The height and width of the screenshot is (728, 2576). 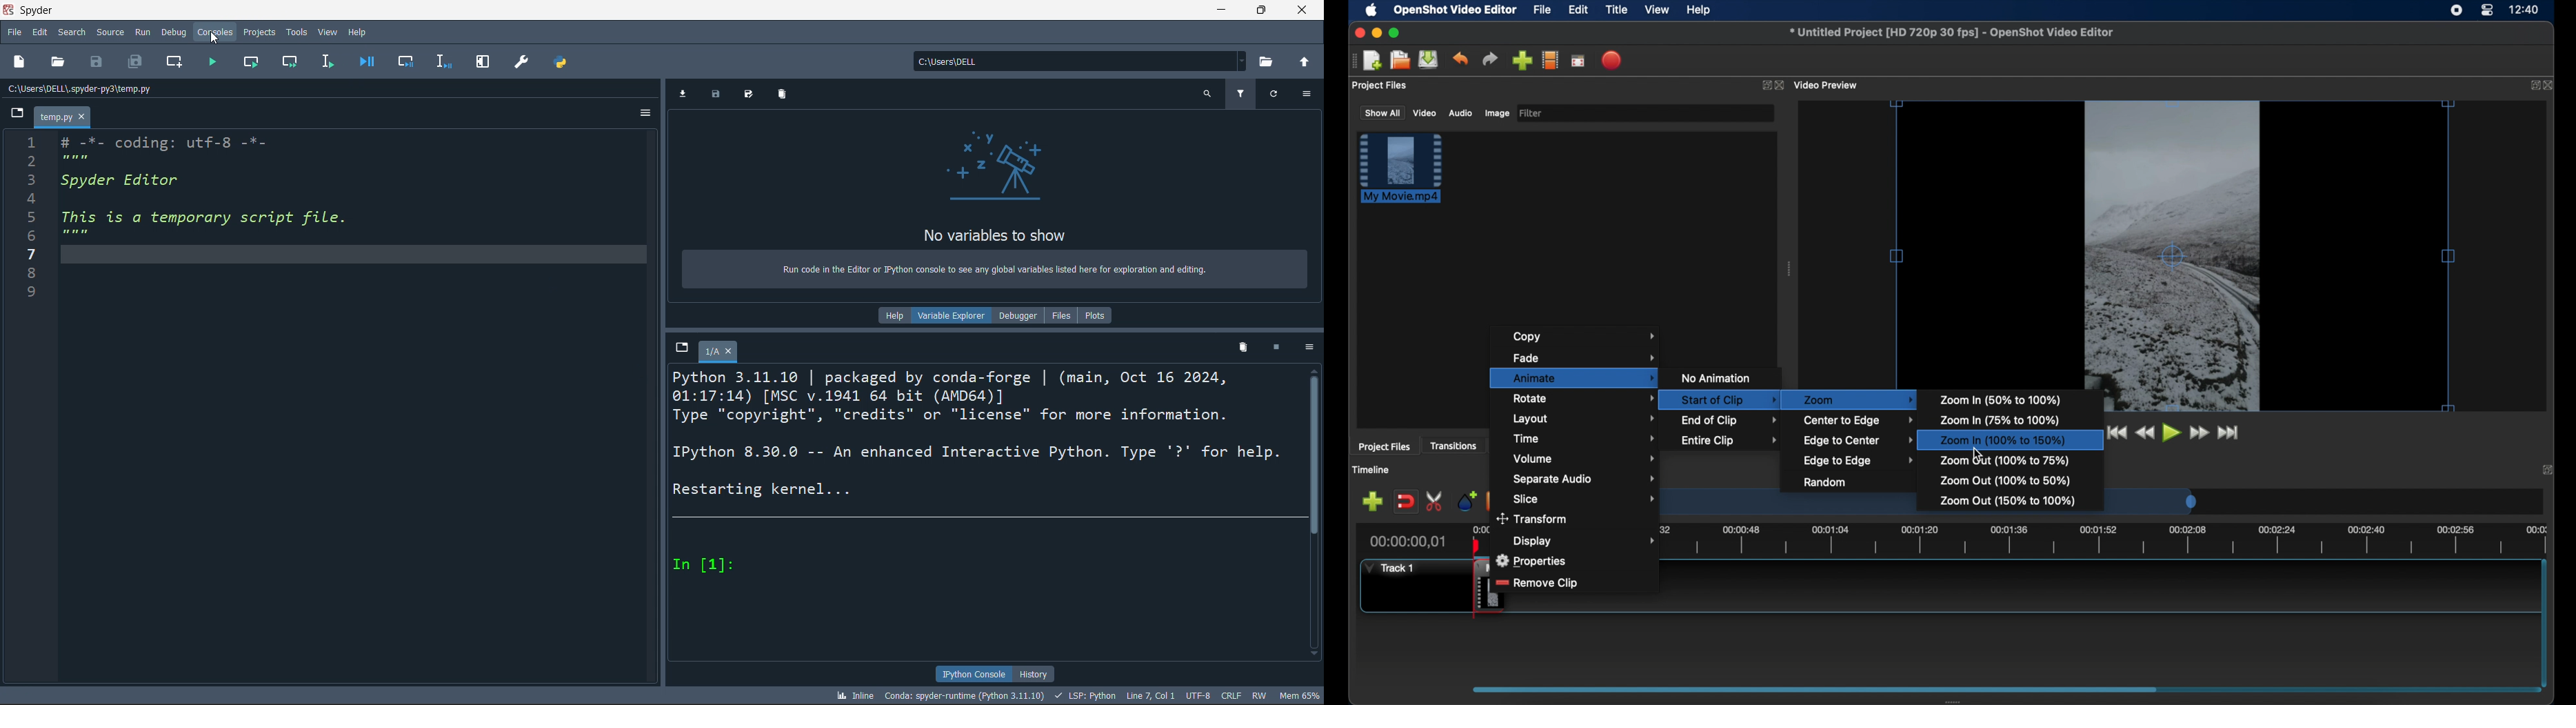 I want to click on projects, so click(x=259, y=32).